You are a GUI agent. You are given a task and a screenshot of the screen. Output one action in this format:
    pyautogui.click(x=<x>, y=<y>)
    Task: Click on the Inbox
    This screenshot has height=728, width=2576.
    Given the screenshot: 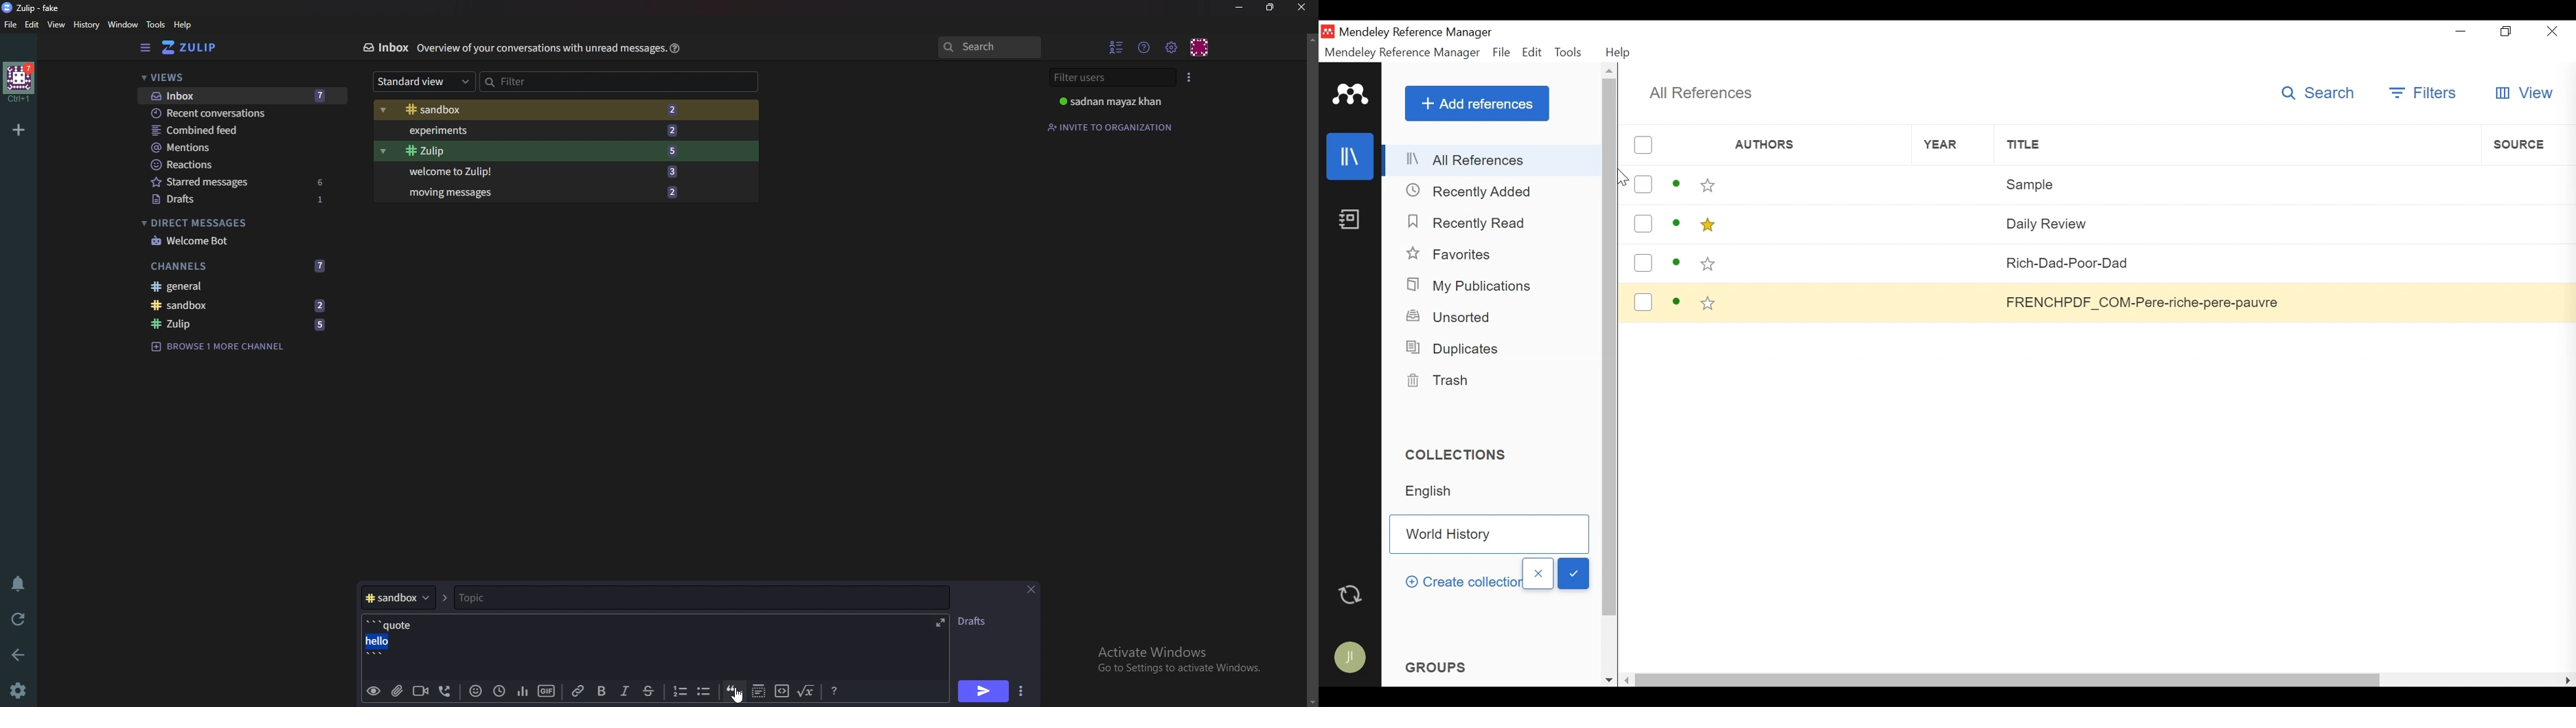 What is the action you would take?
    pyautogui.click(x=201, y=95)
    